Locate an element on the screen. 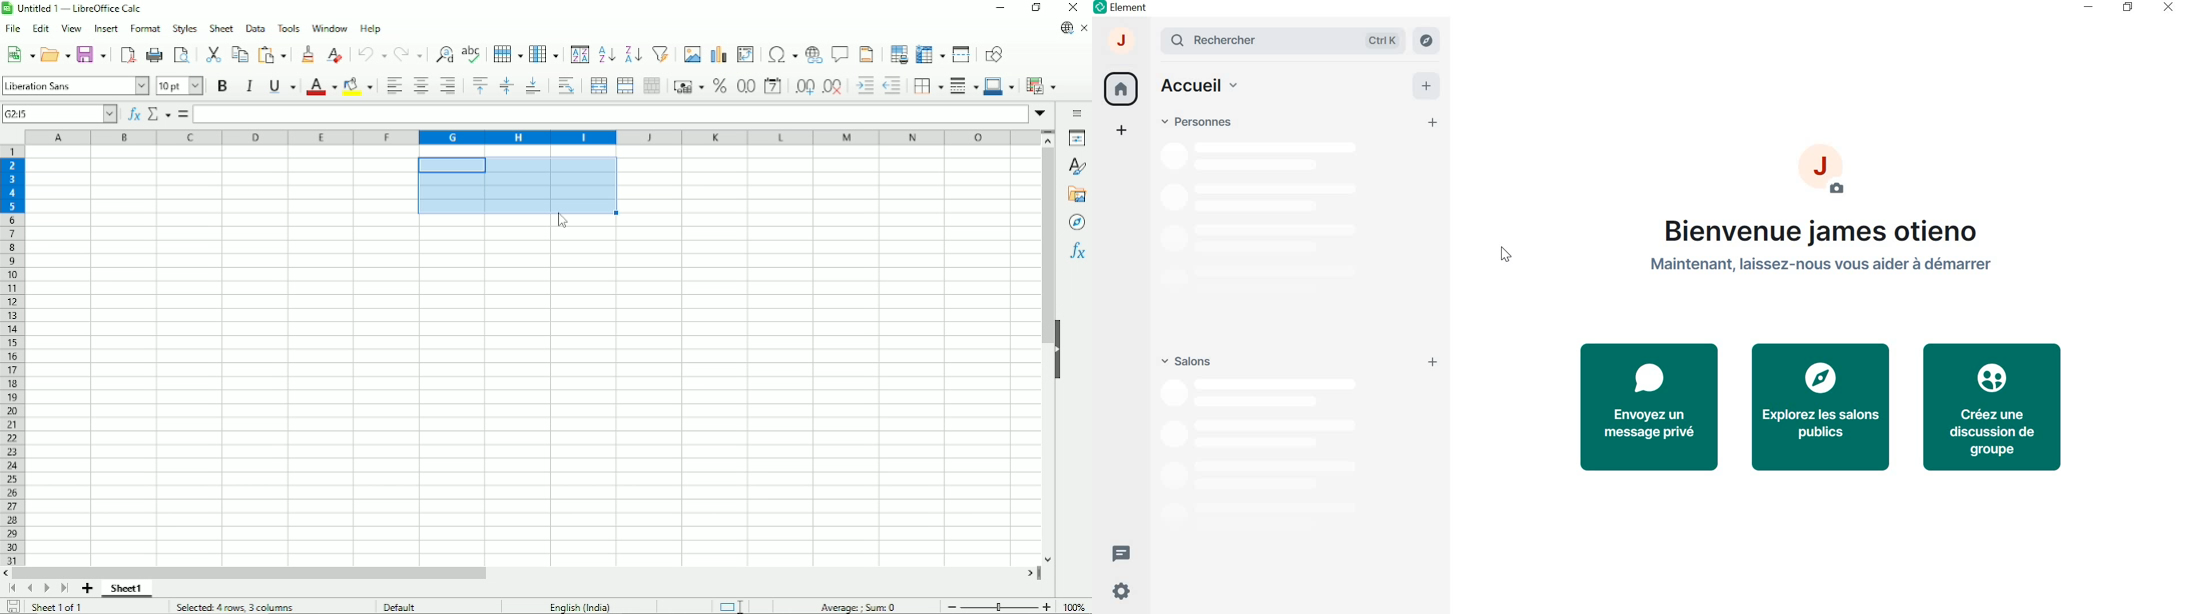 Image resolution: width=2212 pixels, height=616 pixels. Align left is located at coordinates (394, 86).